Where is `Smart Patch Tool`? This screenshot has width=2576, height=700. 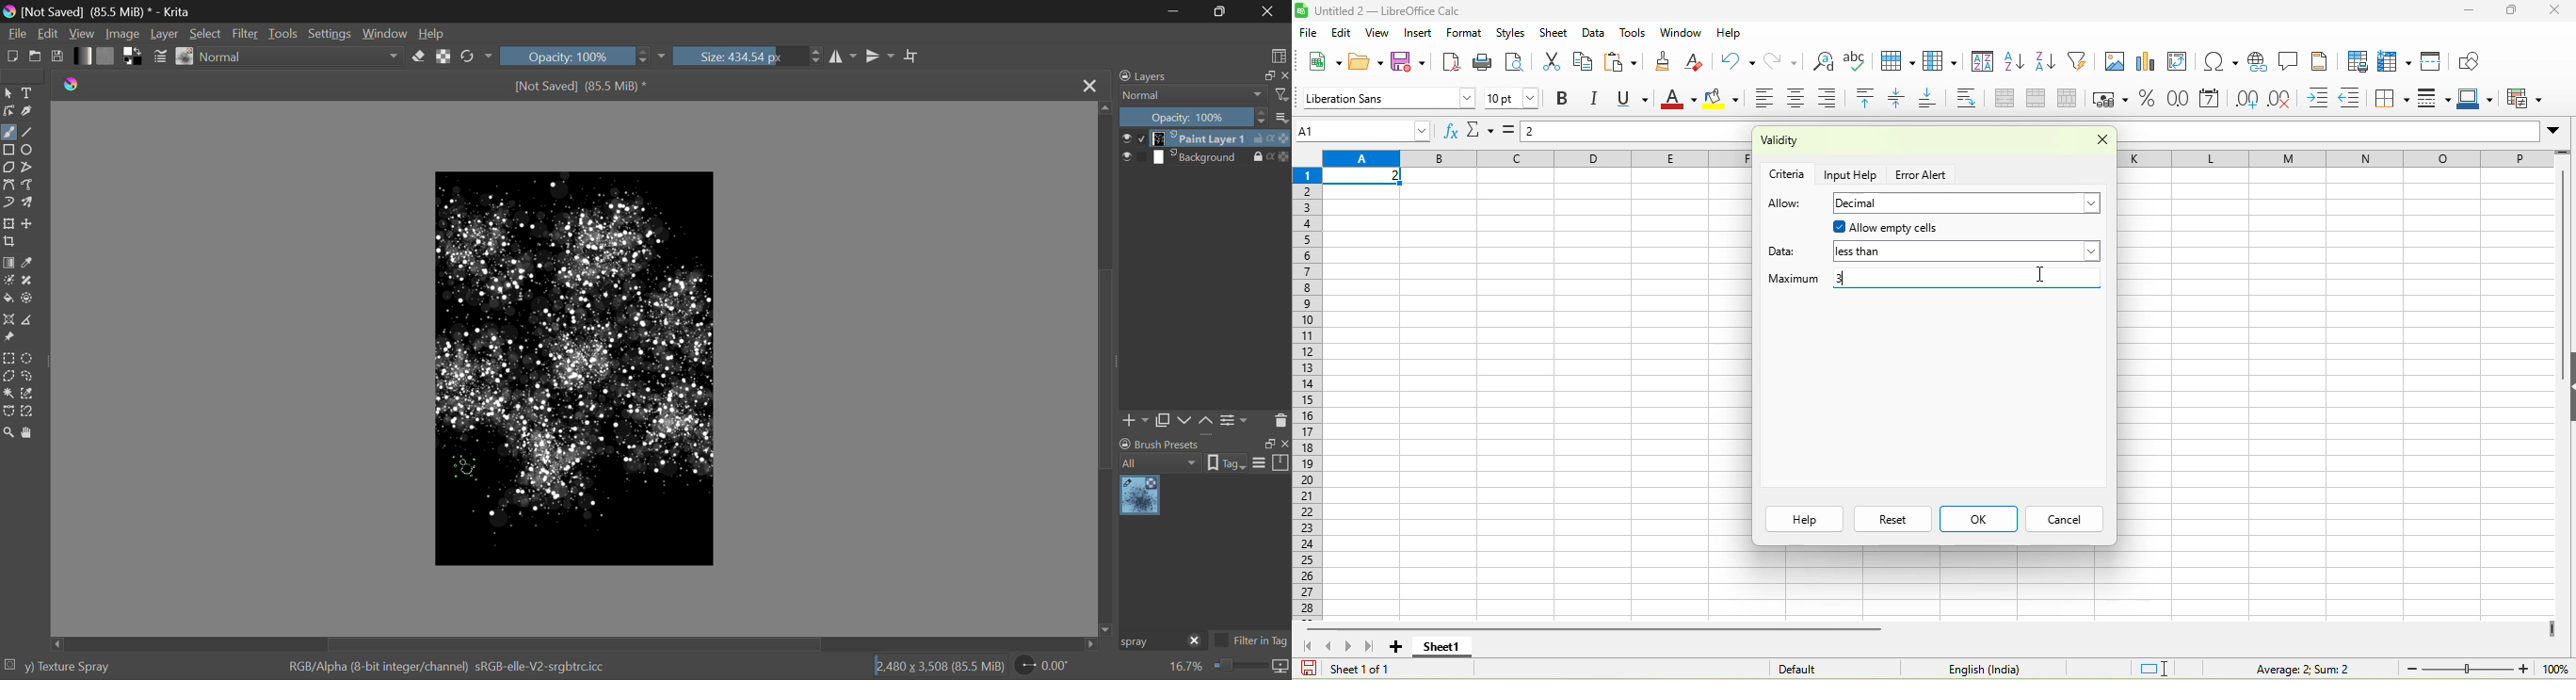 Smart Patch Tool is located at coordinates (28, 283).